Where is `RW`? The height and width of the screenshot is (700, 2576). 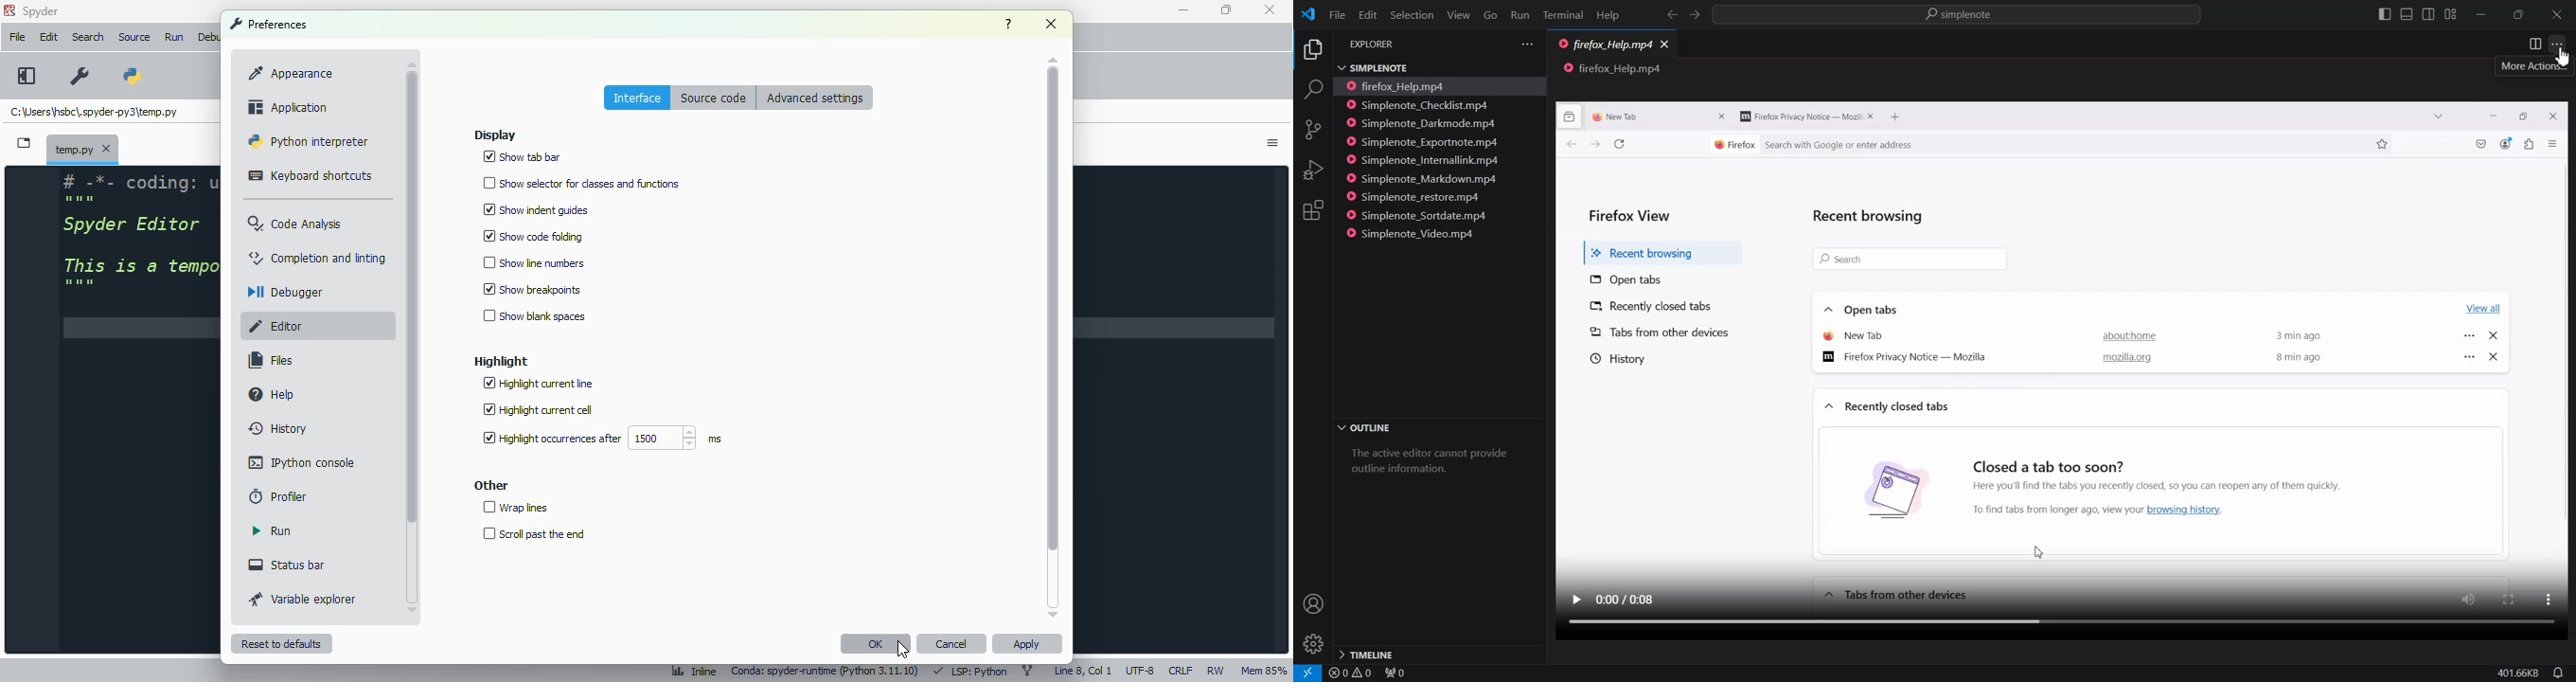 RW is located at coordinates (1217, 671).